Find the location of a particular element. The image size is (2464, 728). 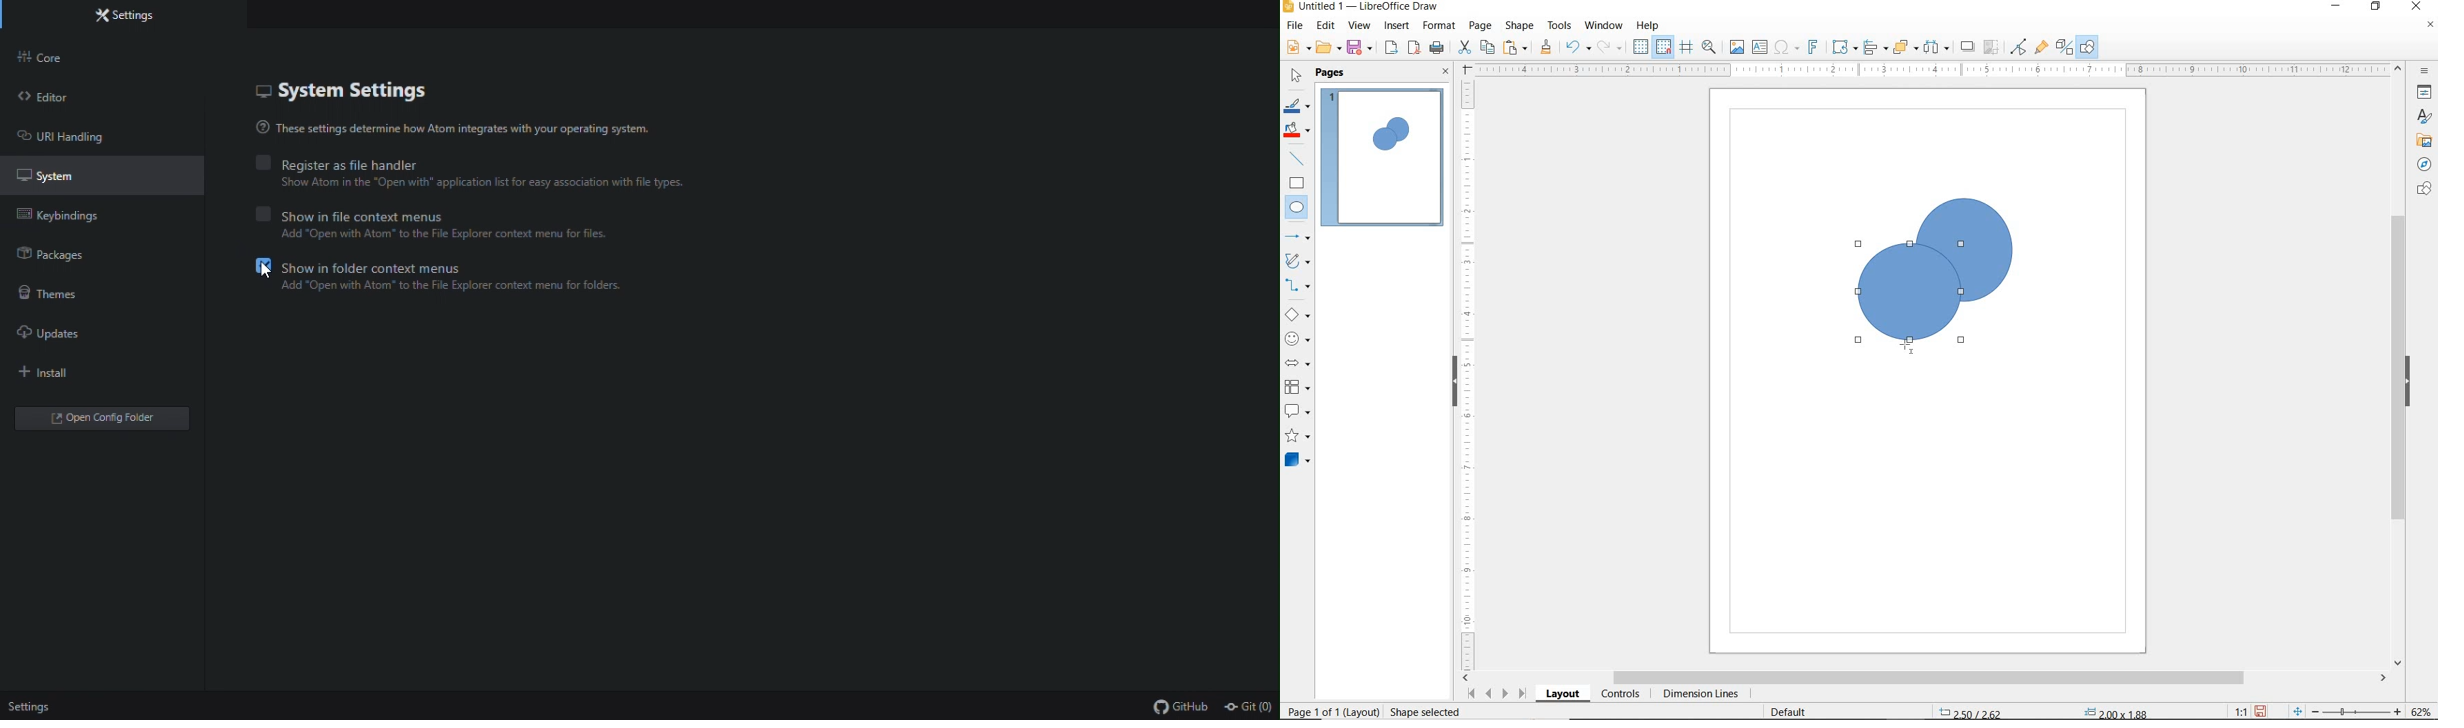

DEFAULT is located at coordinates (1793, 710).